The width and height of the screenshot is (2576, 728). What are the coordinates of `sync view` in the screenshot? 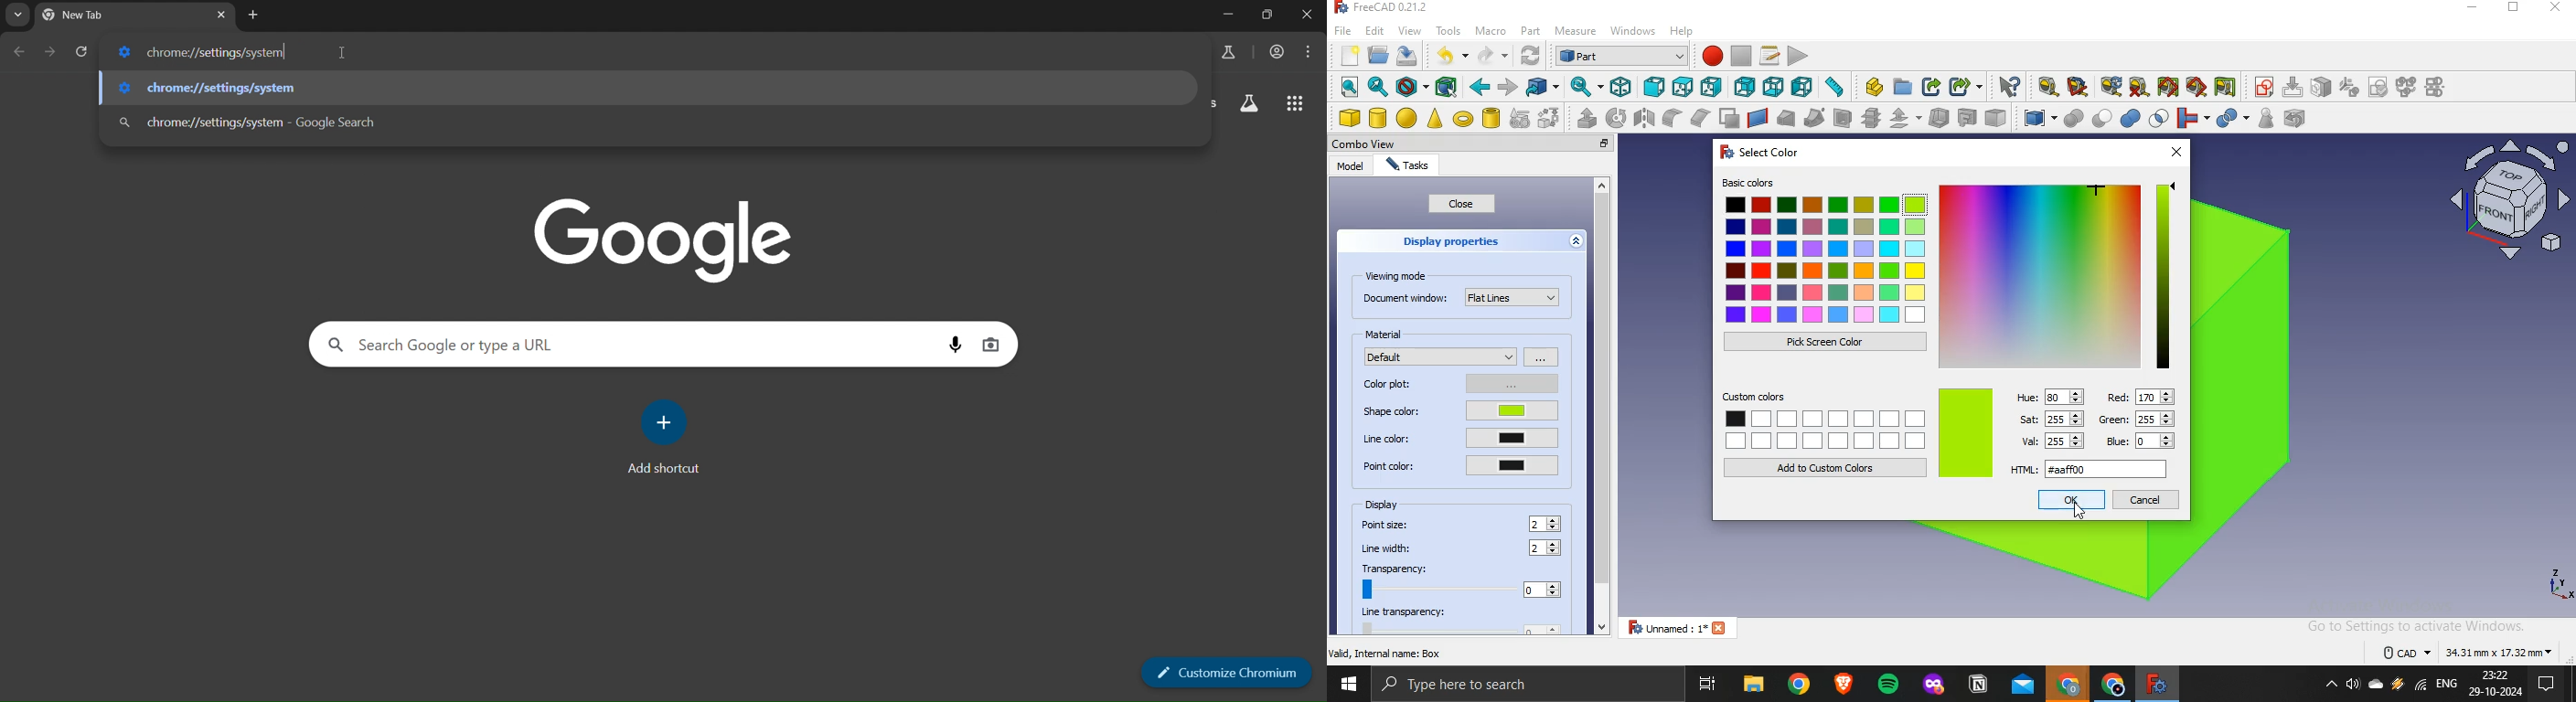 It's located at (1584, 86).